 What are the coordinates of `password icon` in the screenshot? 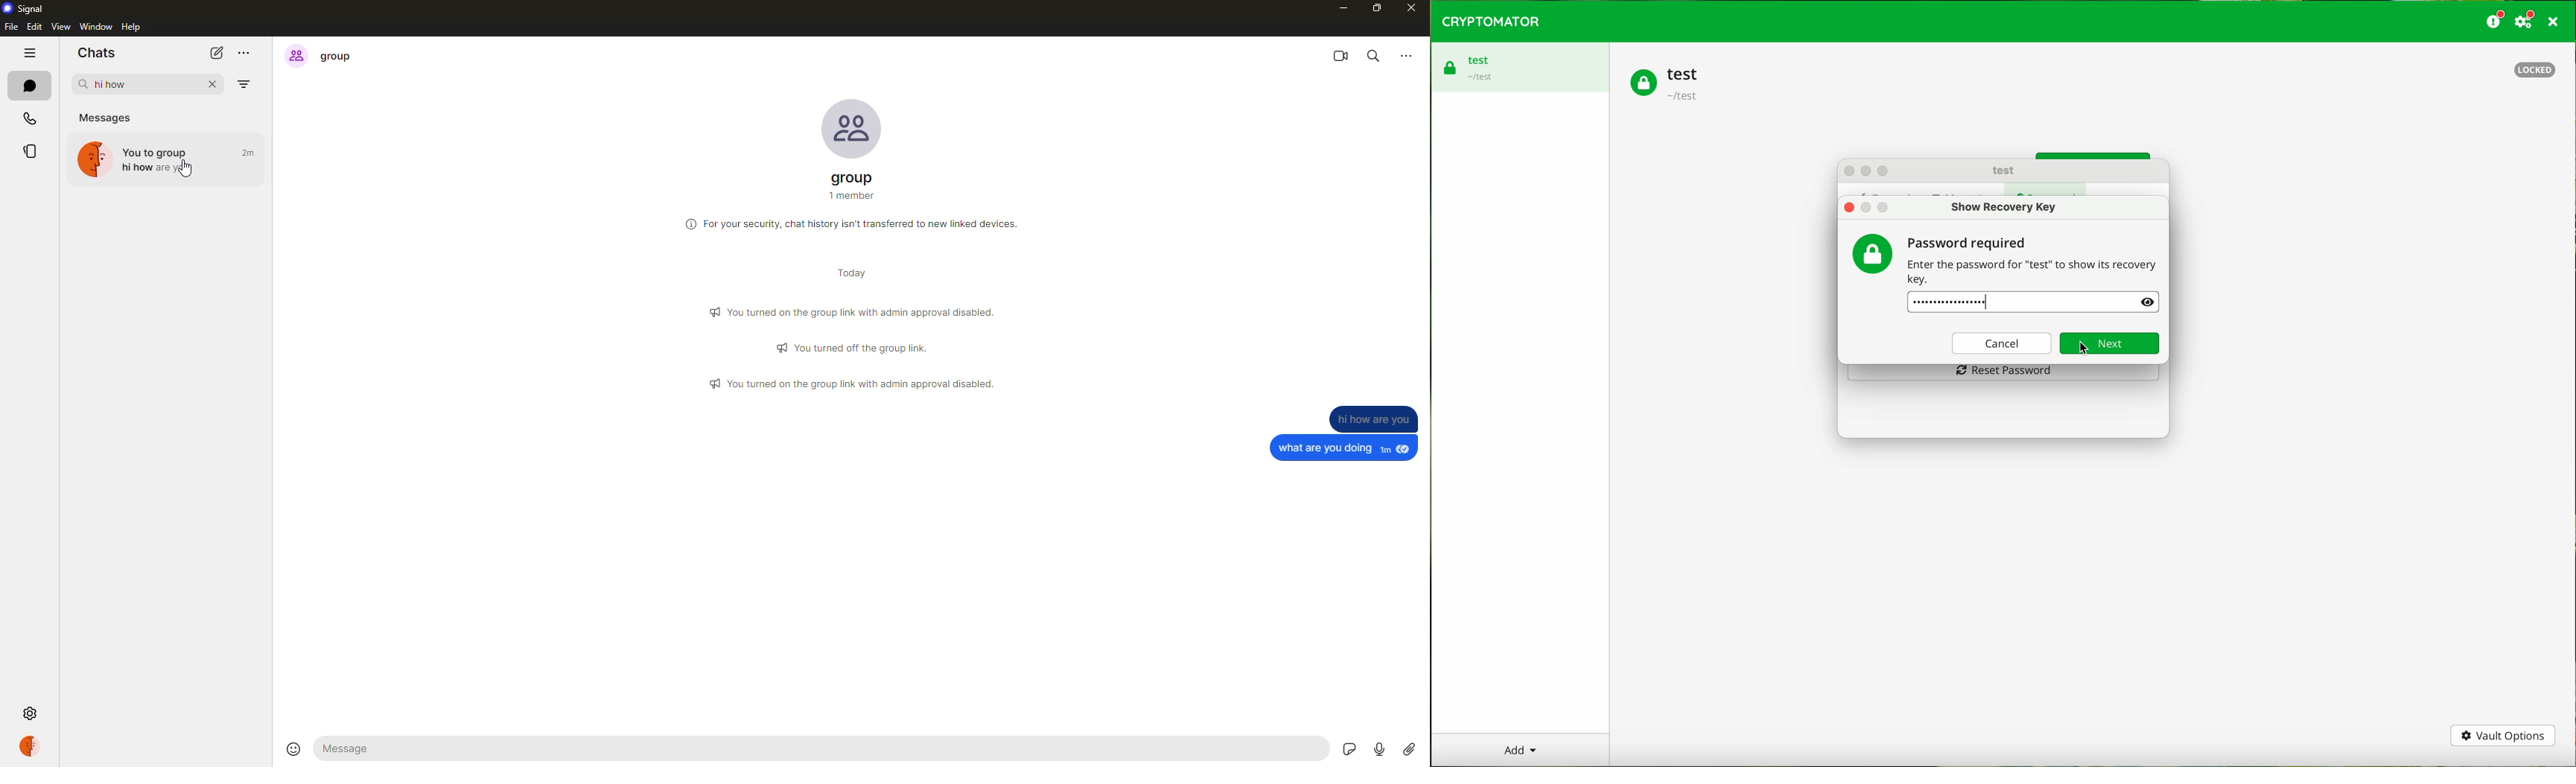 It's located at (1874, 251).